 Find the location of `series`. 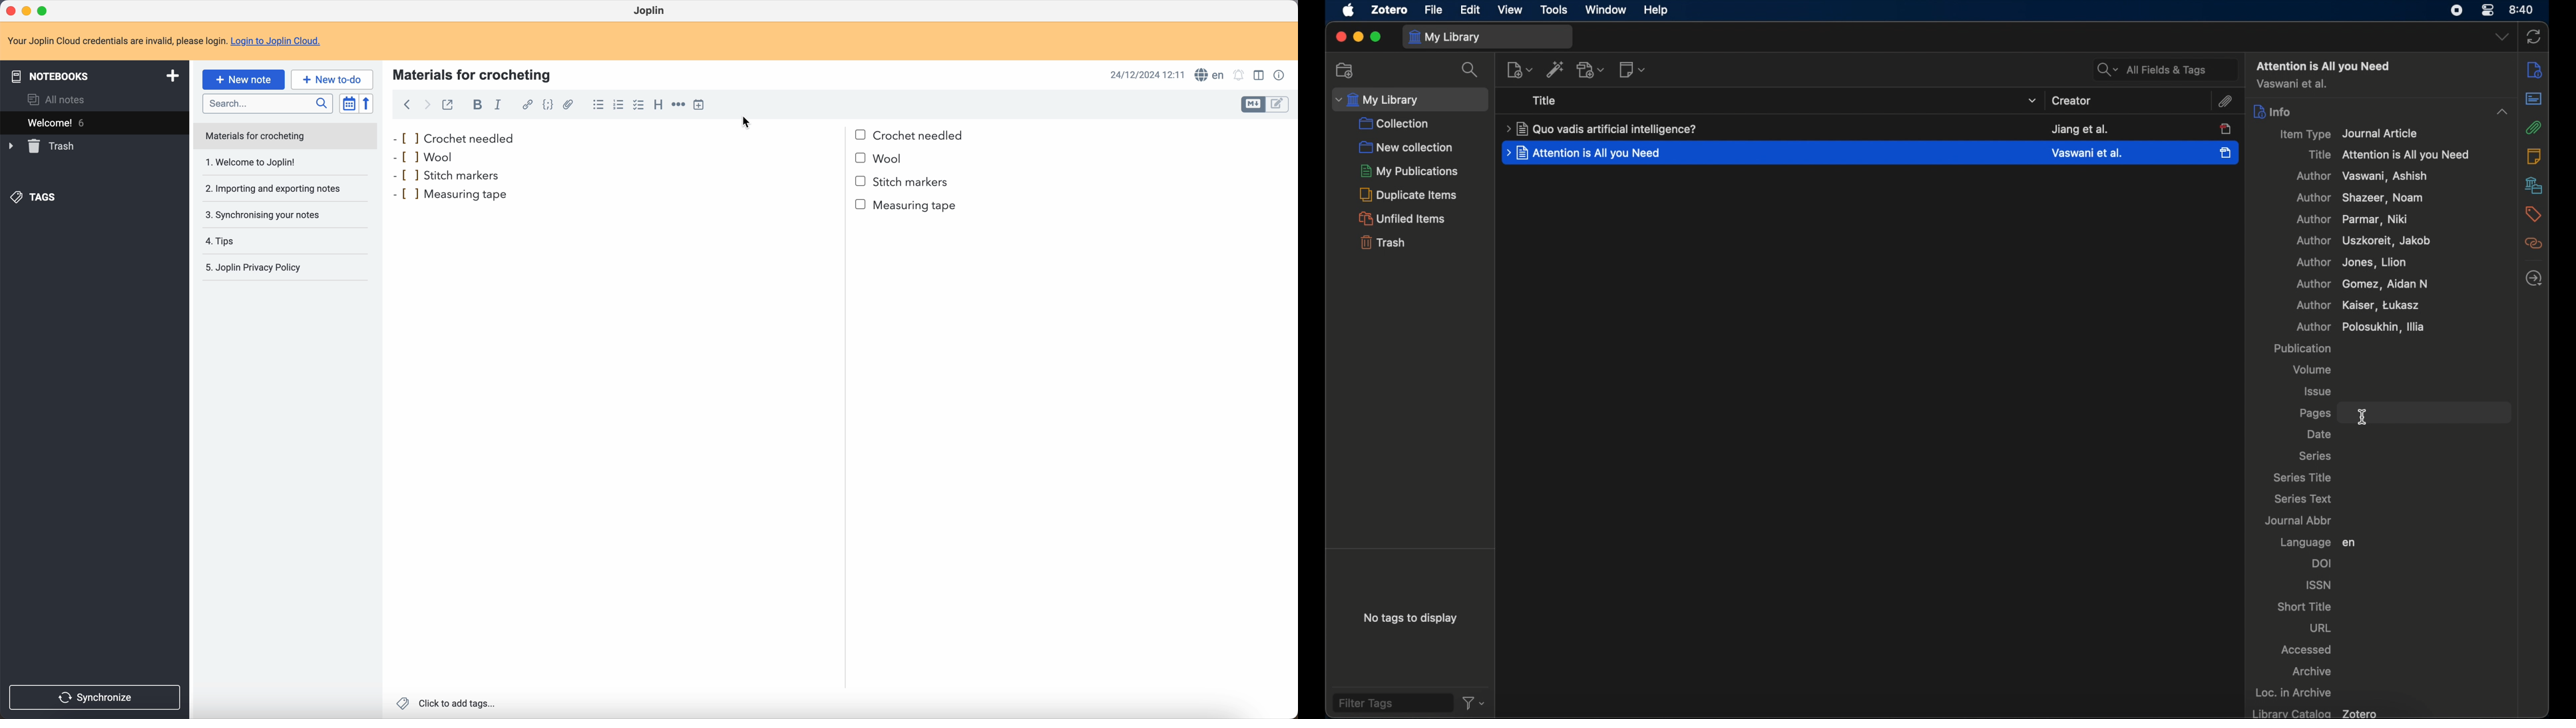

series is located at coordinates (2316, 456).